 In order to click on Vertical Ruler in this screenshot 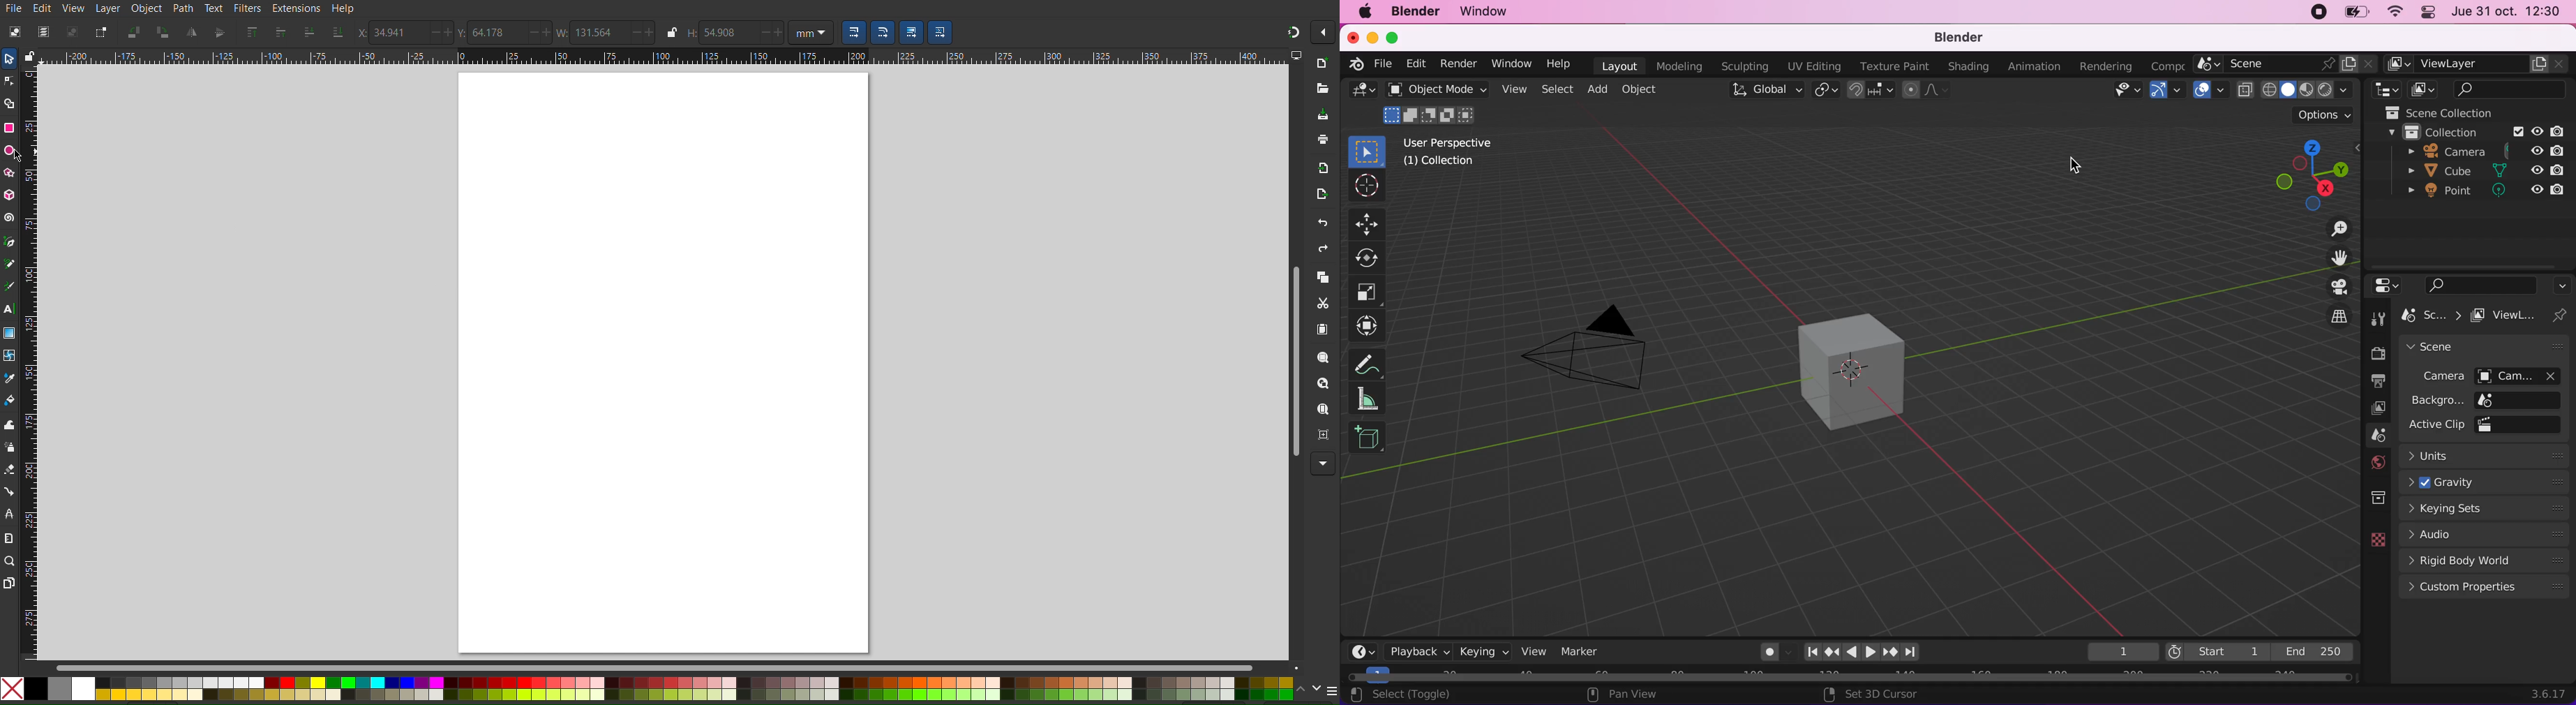, I will do `click(30, 362)`.